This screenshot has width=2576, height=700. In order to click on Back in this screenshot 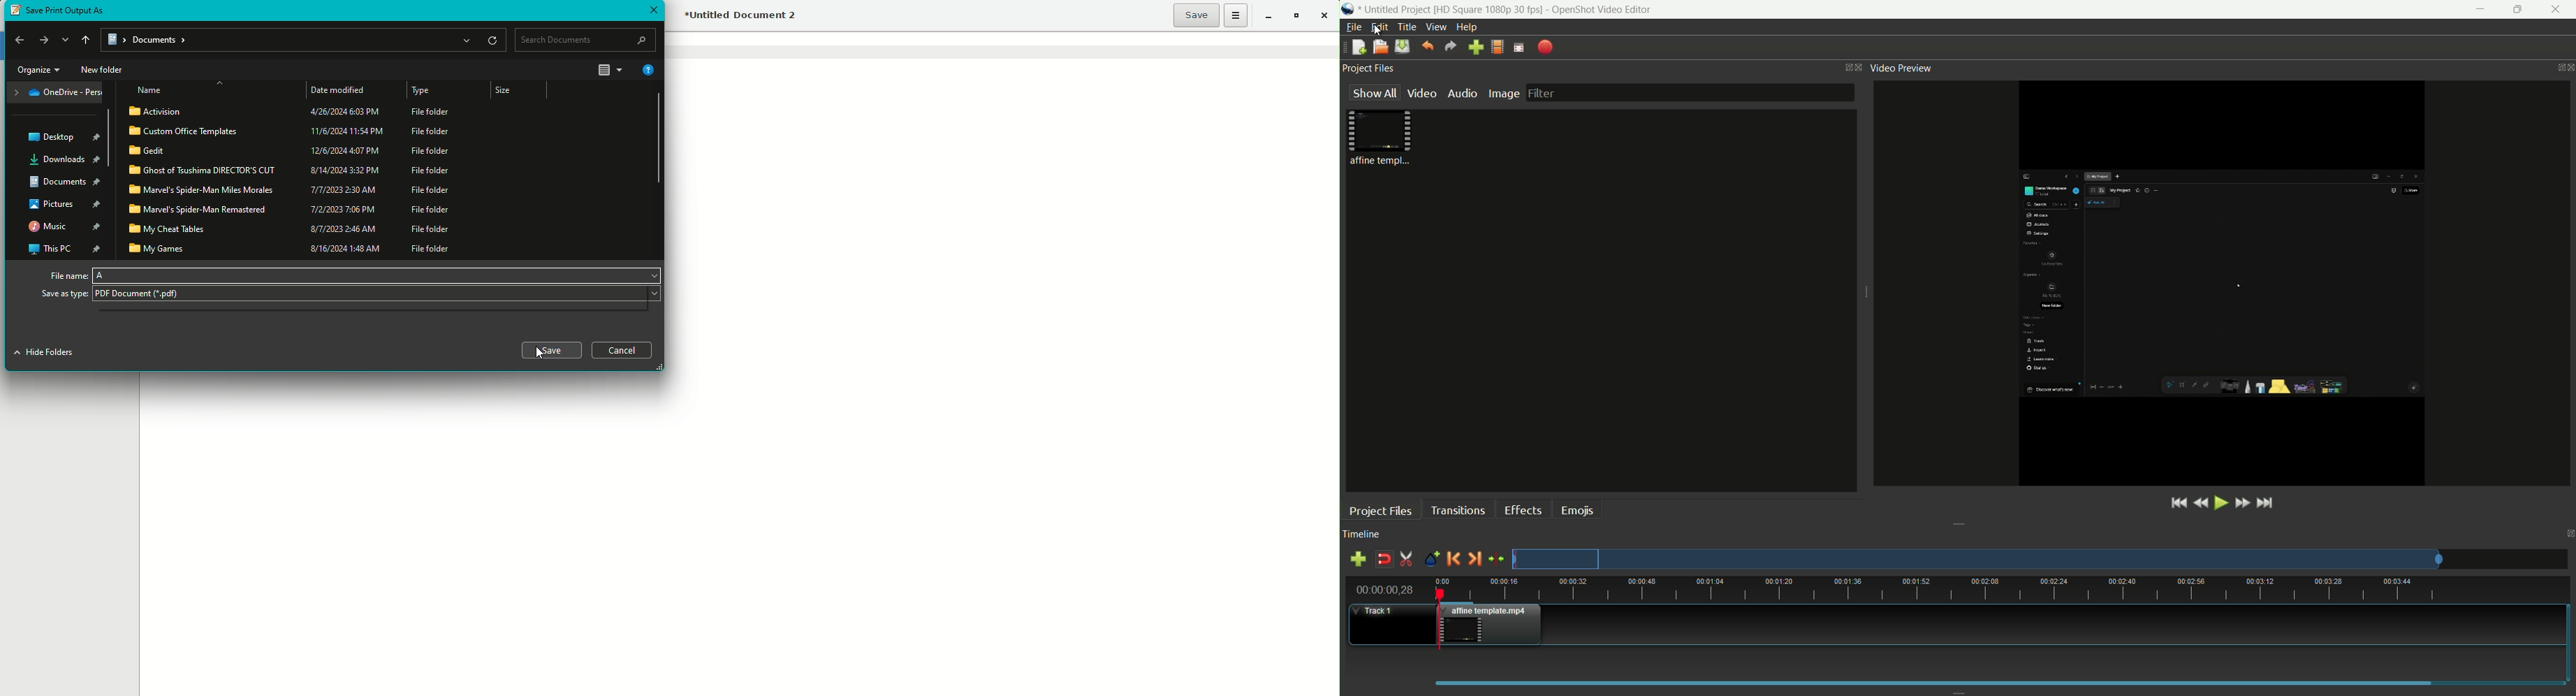, I will do `click(17, 41)`.